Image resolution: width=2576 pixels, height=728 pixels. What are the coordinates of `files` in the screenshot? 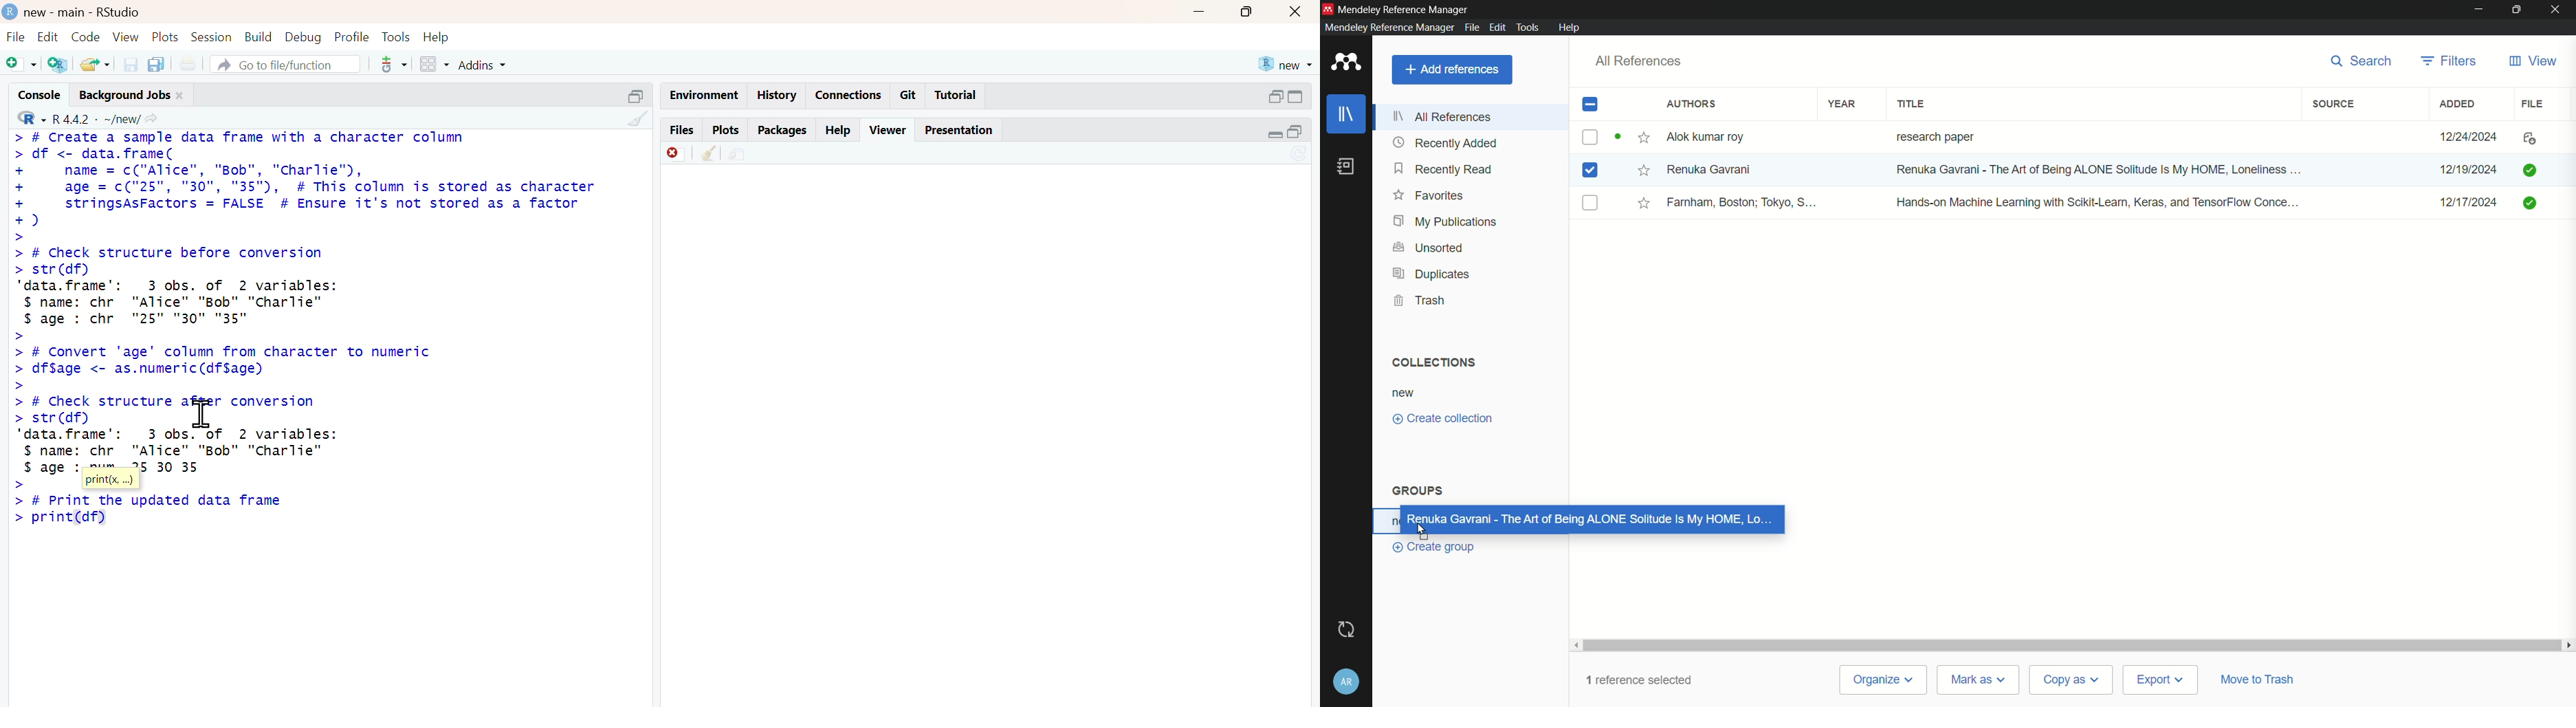 It's located at (683, 131).